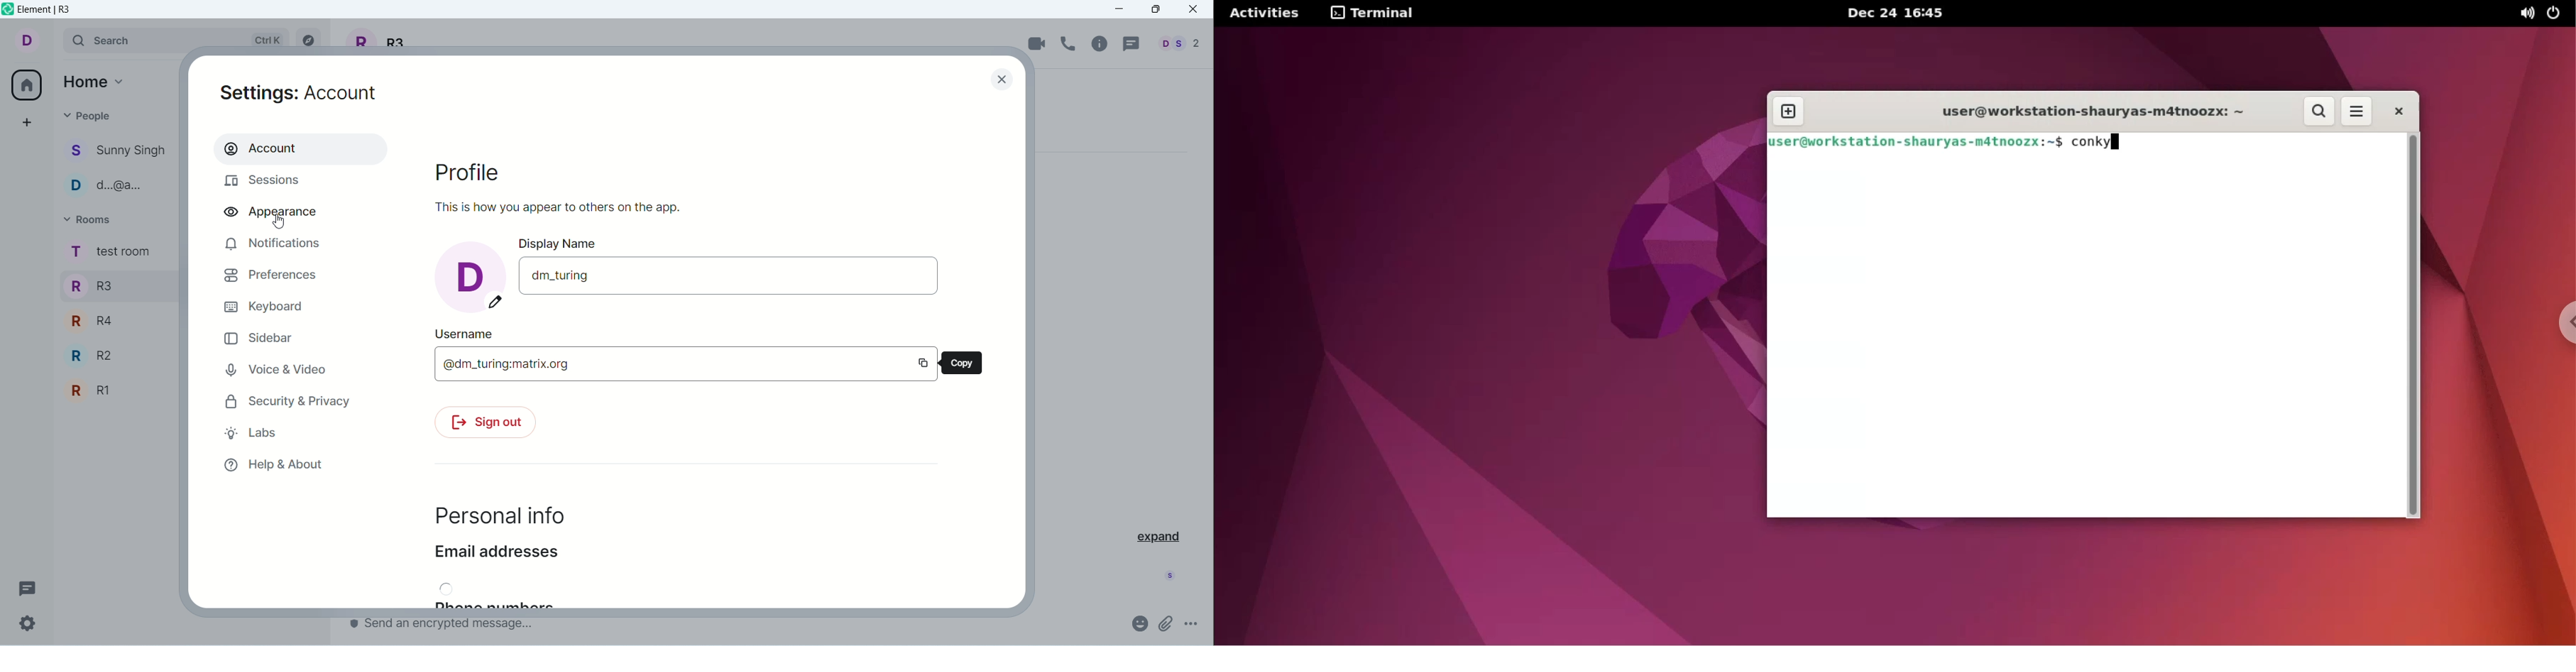 This screenshot has width=2576, height=672. Describe the element at coordinates (35, 41) in the screenshot. I see `account` at that location.